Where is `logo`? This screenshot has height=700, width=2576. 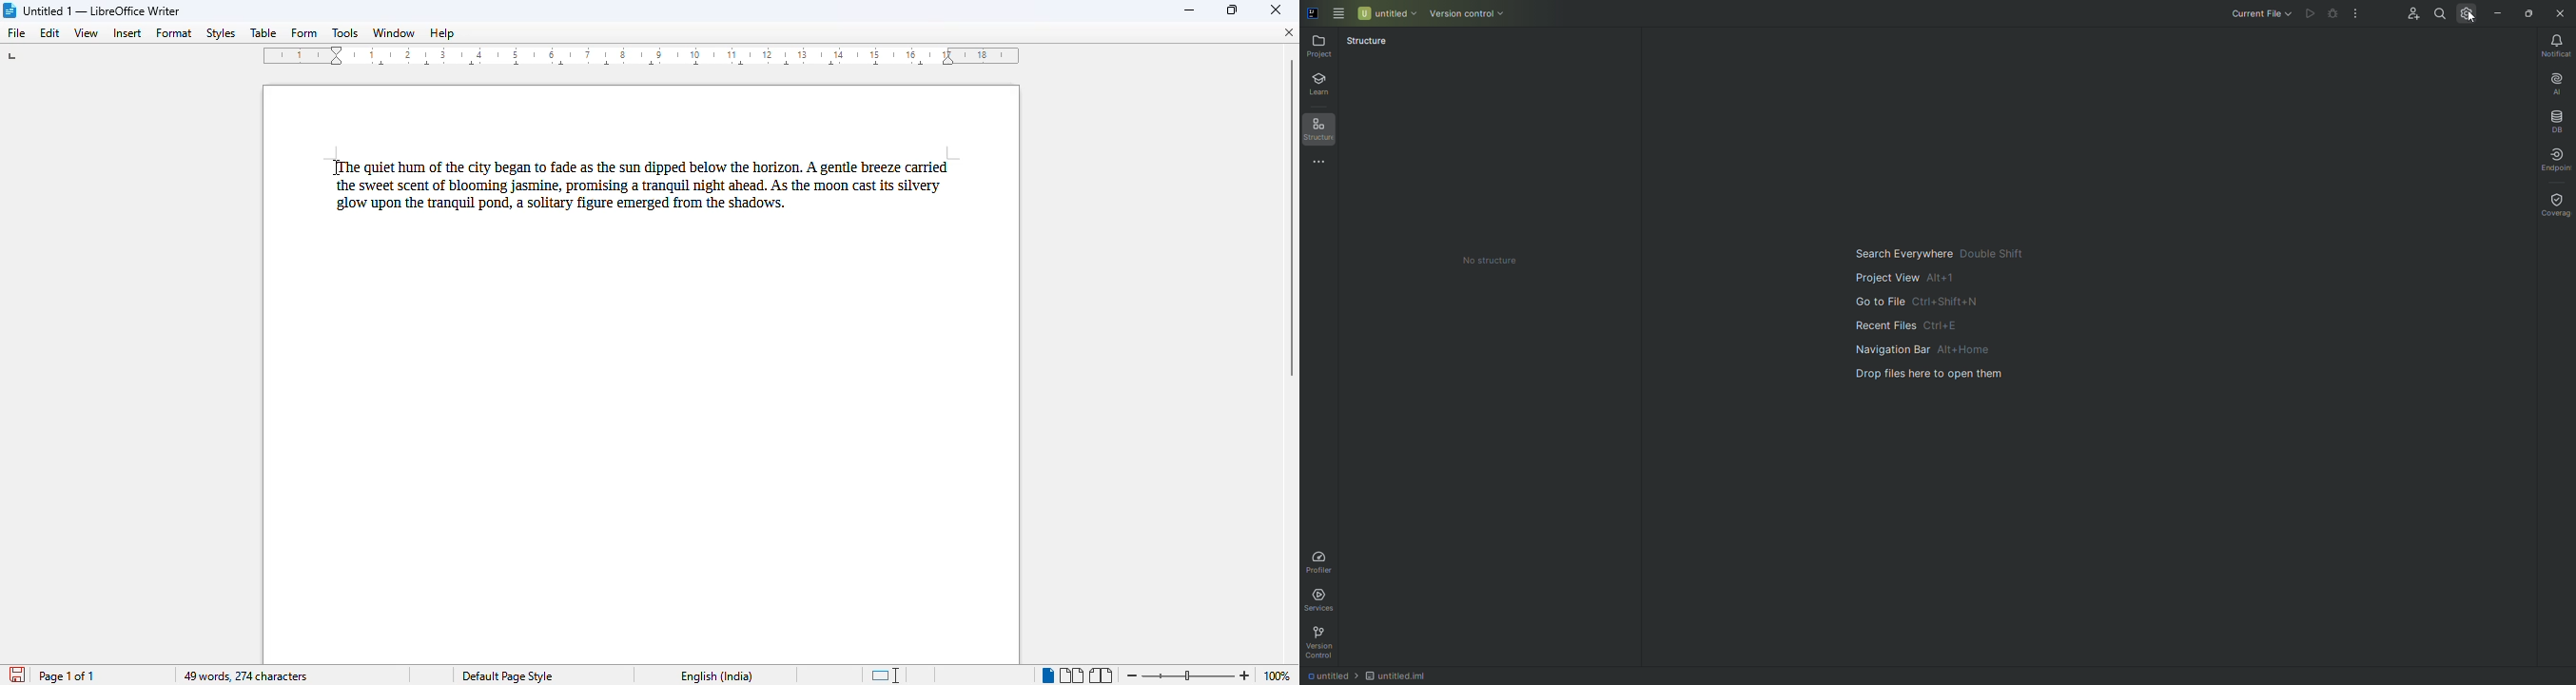 logo is located at coordinates (10, 10).